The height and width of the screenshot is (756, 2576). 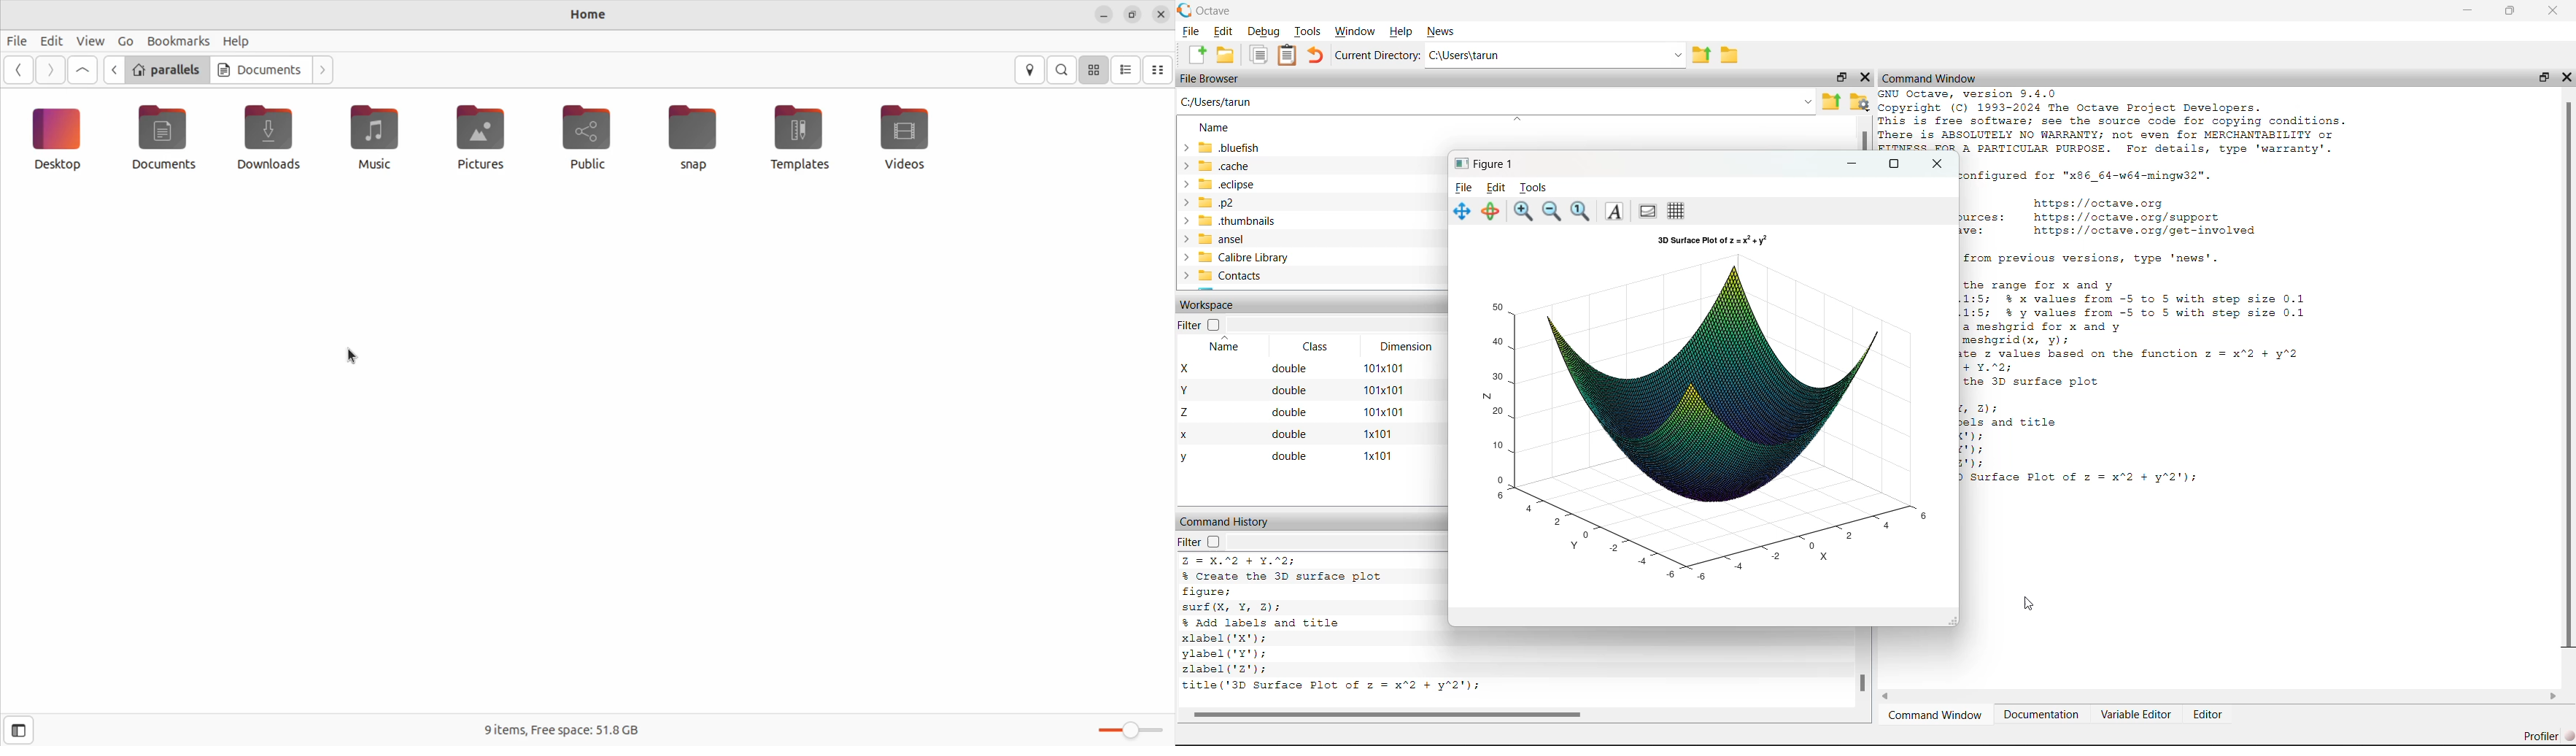 What do you see at coordinates (1863, 77) in the screenshot?
I see `Close` at bounding box center [1863, 77].